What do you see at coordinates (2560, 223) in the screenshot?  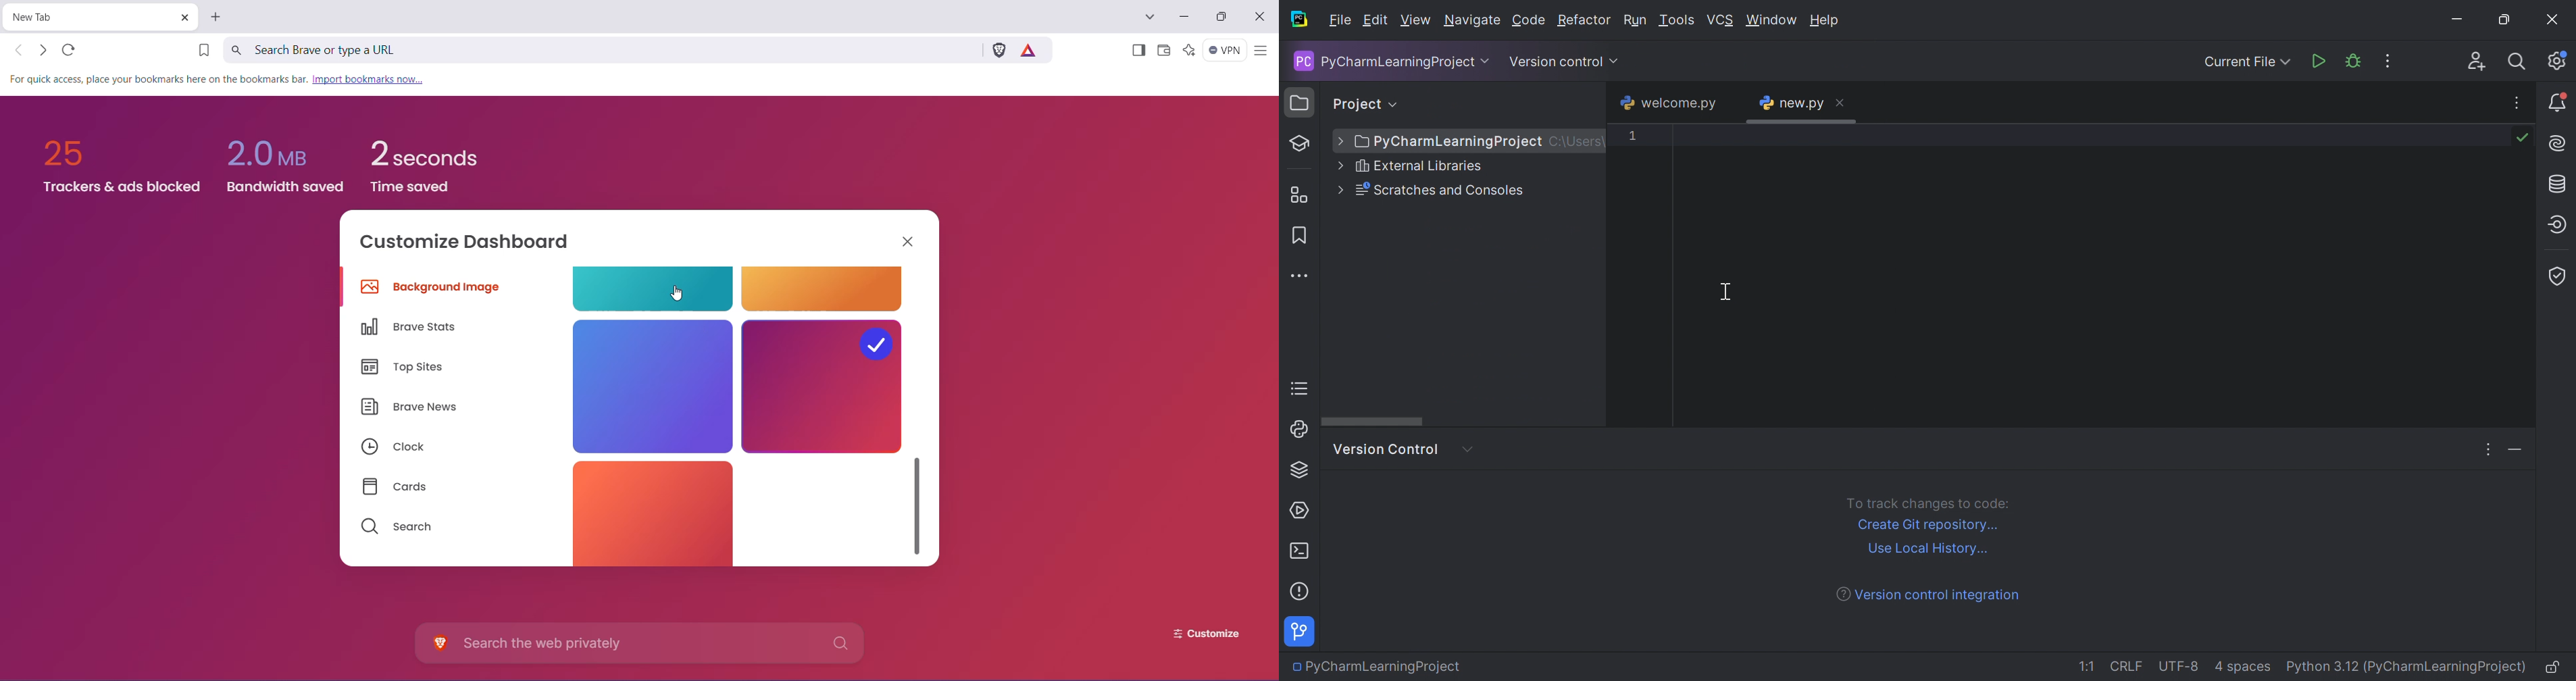 I see `Endpoints` at bounding box center [2560, 223].